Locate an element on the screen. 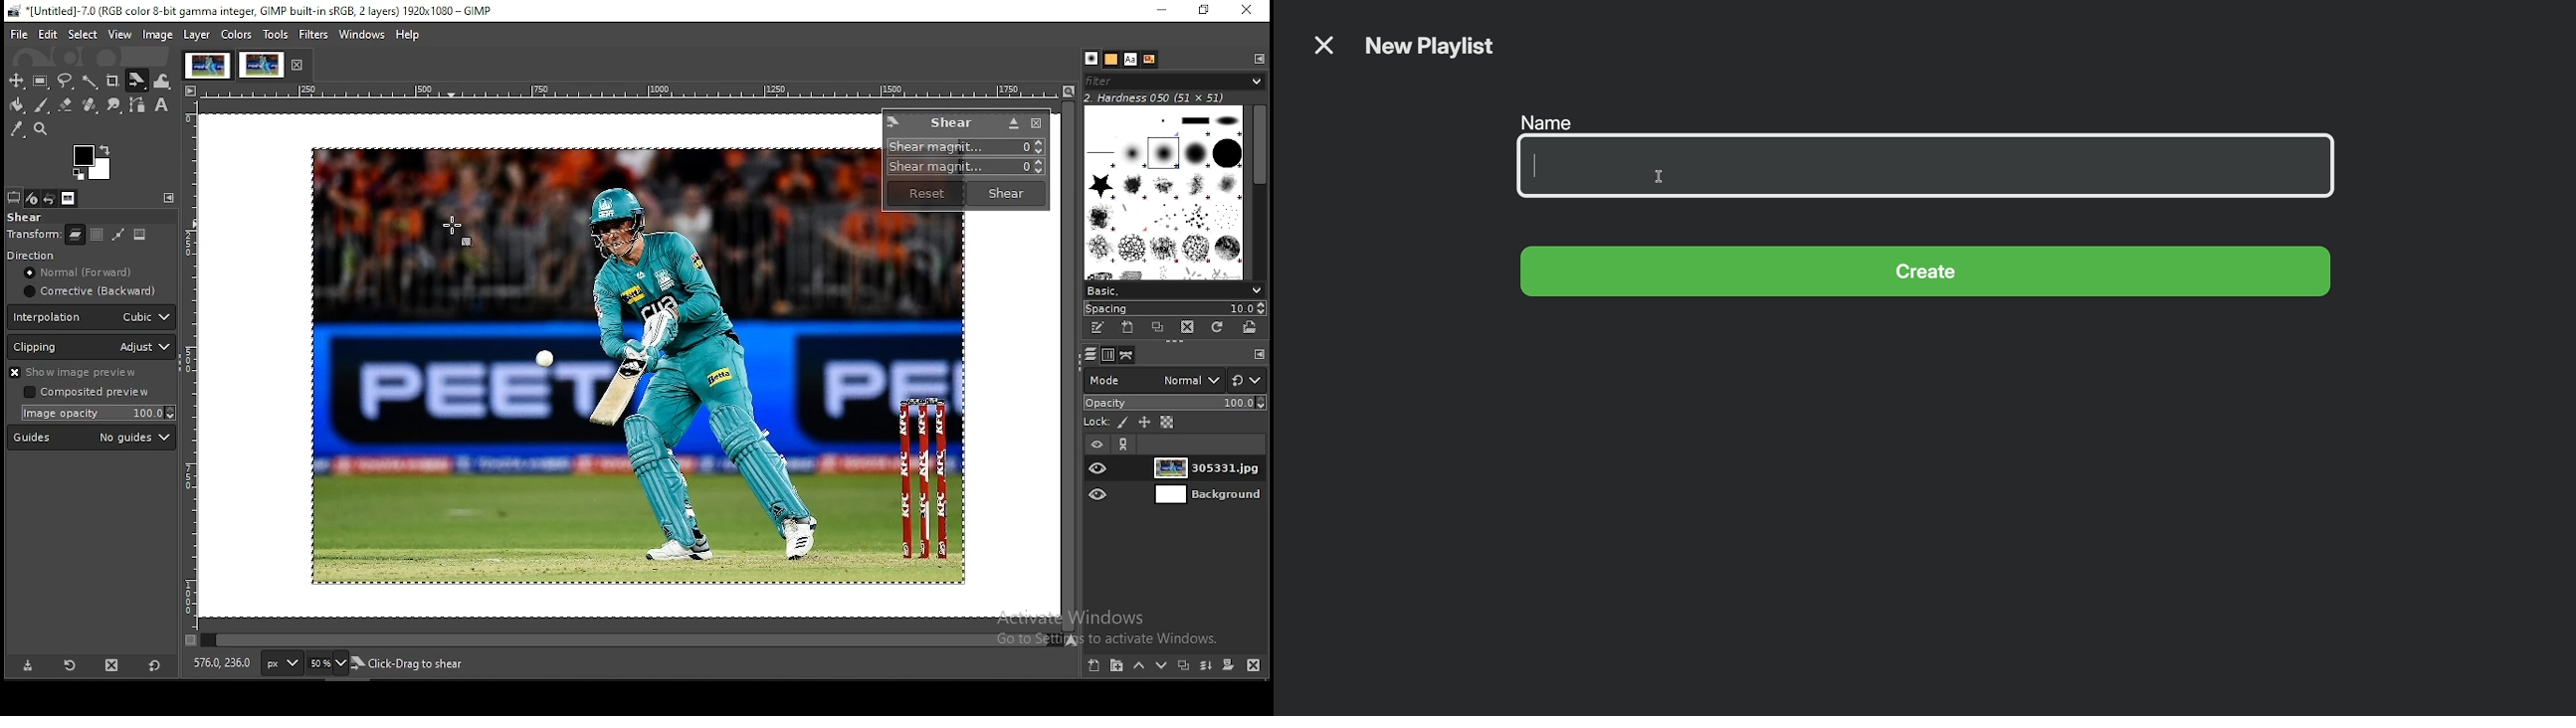 Image resolution: width=2576 pixels, height=728 pixels. create a new brush is located at coordinates (1126, 327).